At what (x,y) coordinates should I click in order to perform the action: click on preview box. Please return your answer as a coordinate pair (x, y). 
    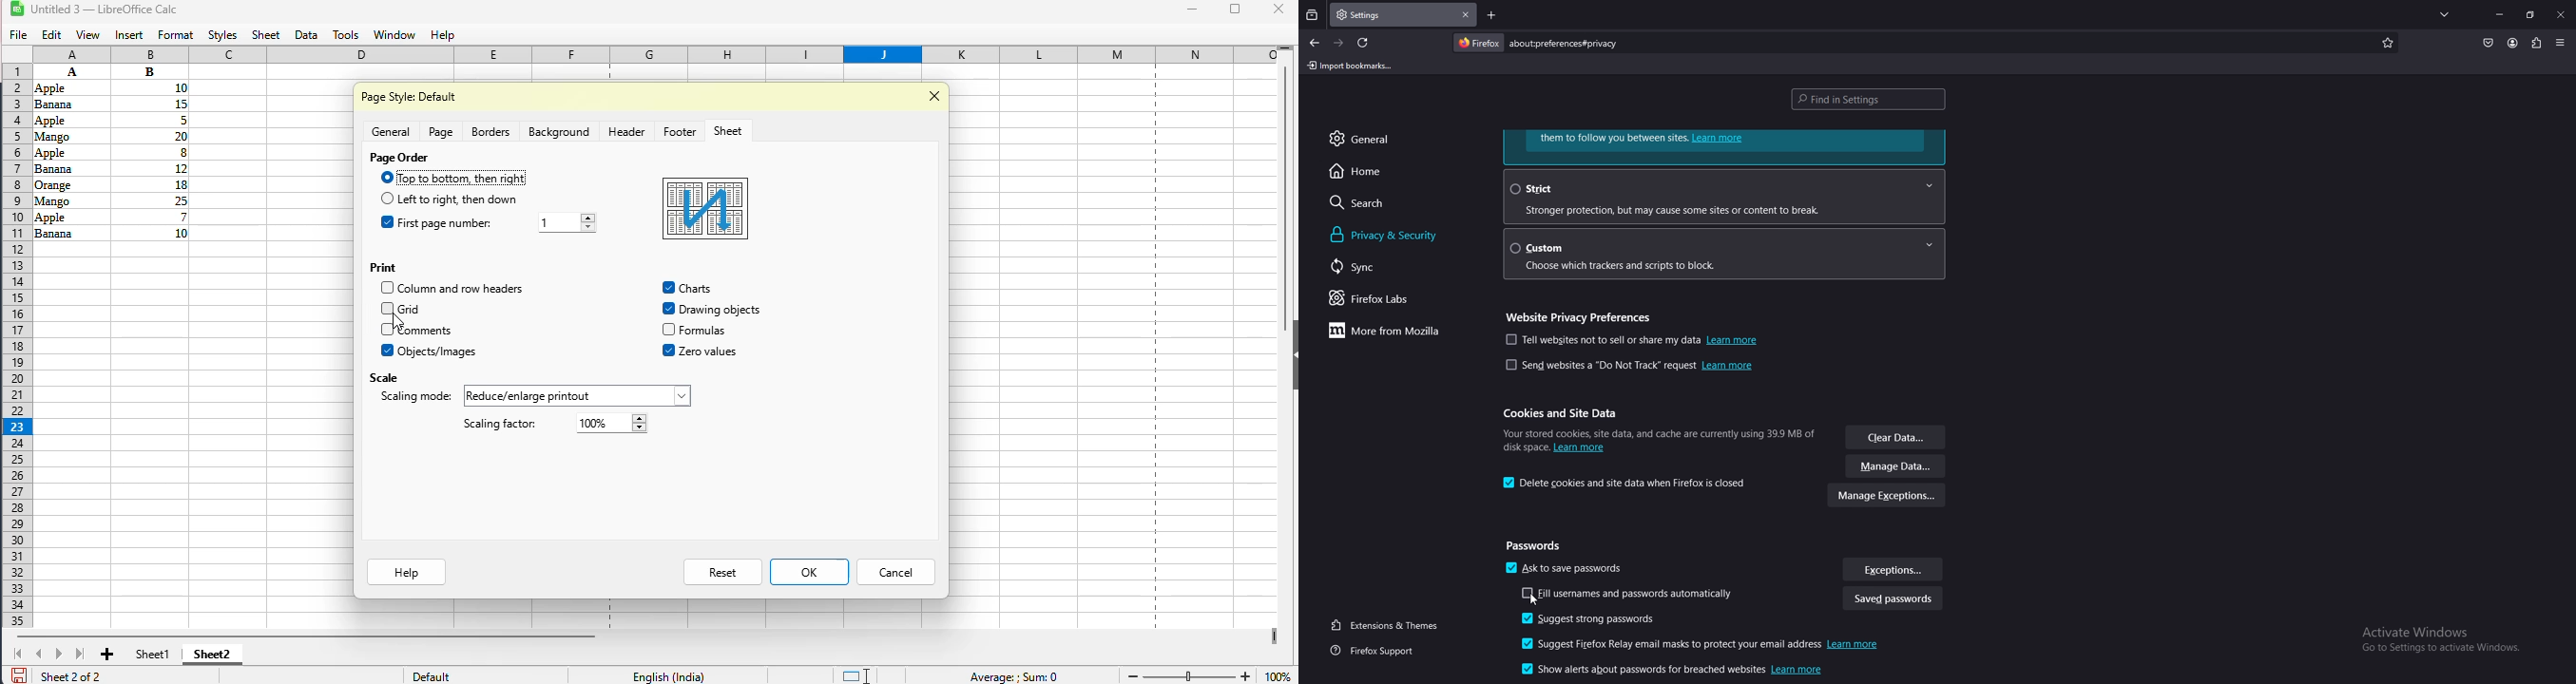
    Looking at the image, I should click on (705, 209).